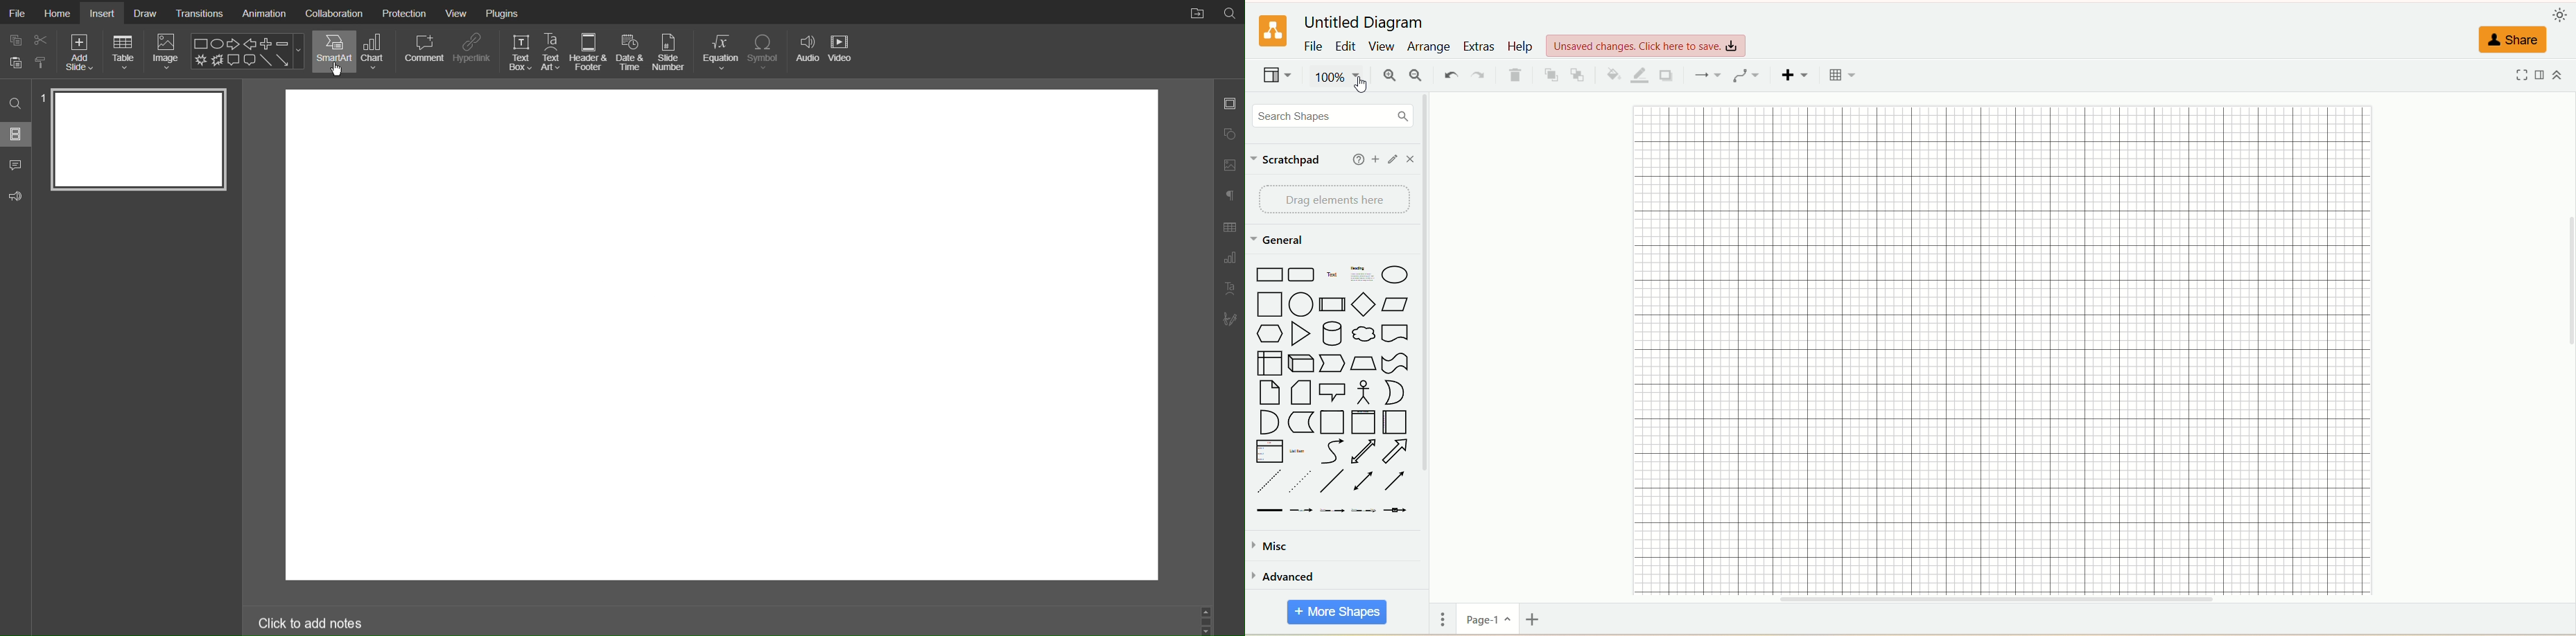 The width and height of the screenshot is (2576, 644). Describe the element at coordinates (1300, 332) in the screenshot. I see `triangle` at that location.